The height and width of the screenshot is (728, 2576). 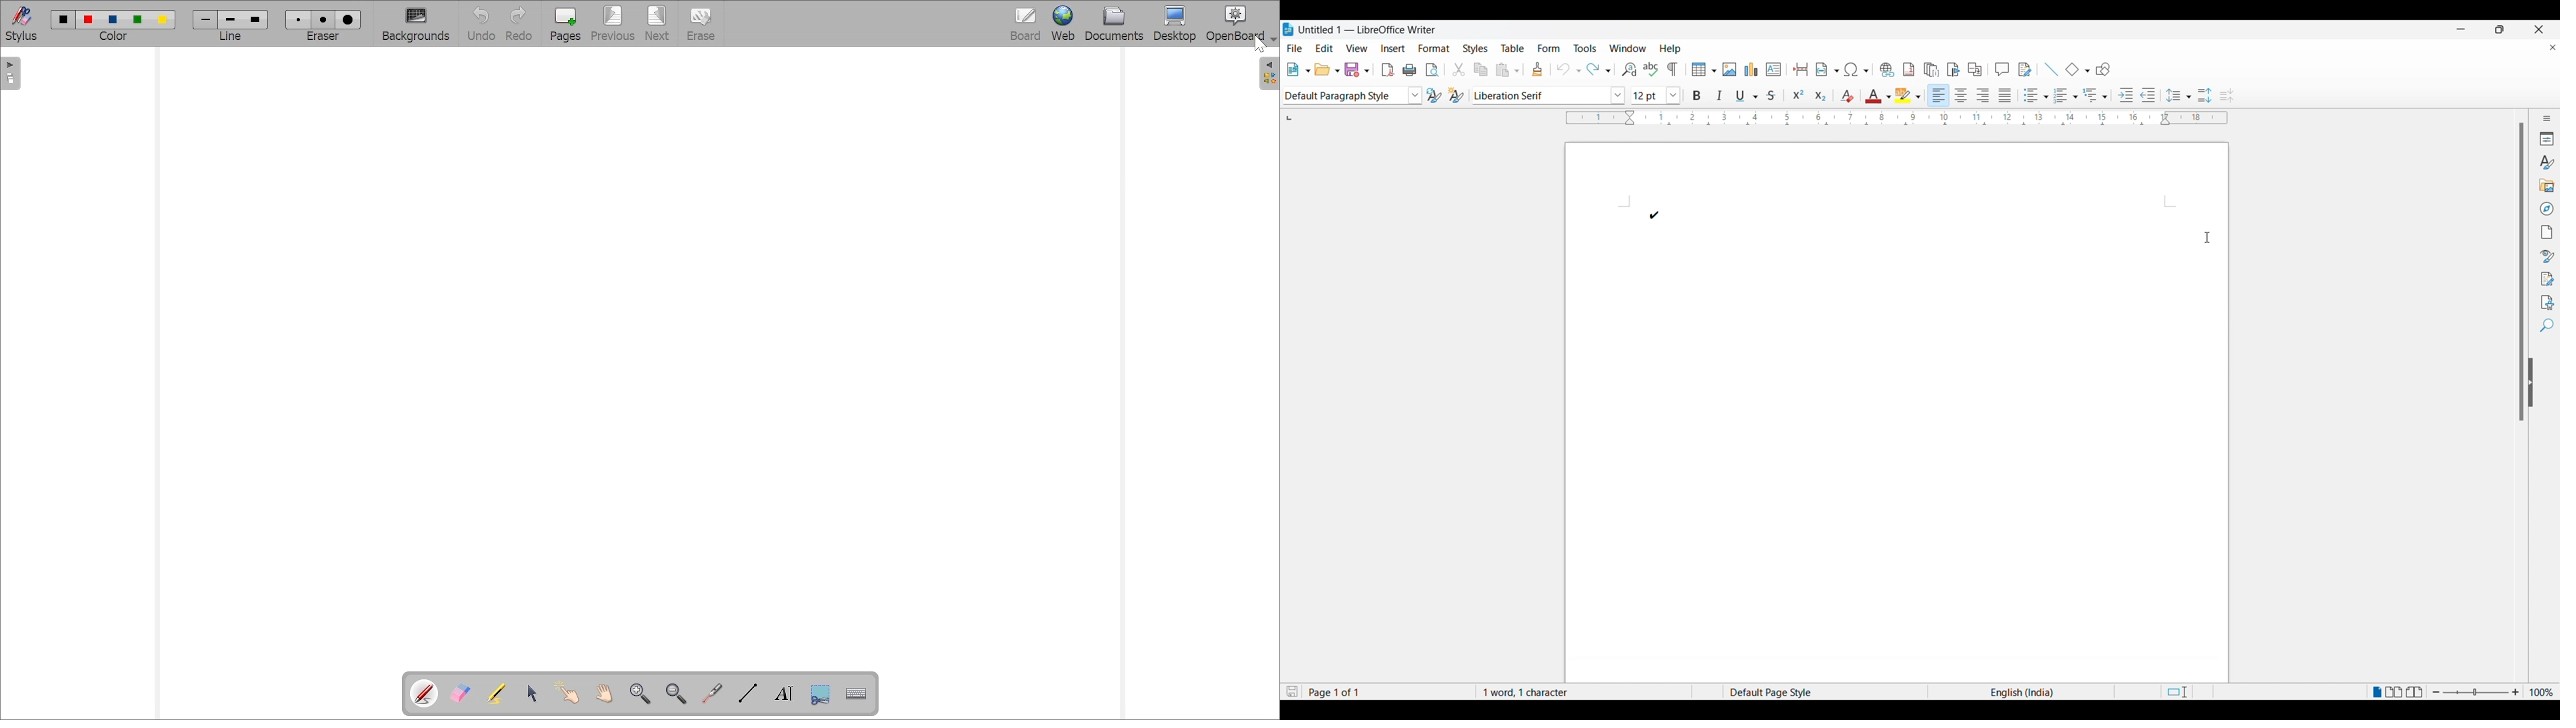 I want to click on insert cross references, so click(x=1977, y=69).